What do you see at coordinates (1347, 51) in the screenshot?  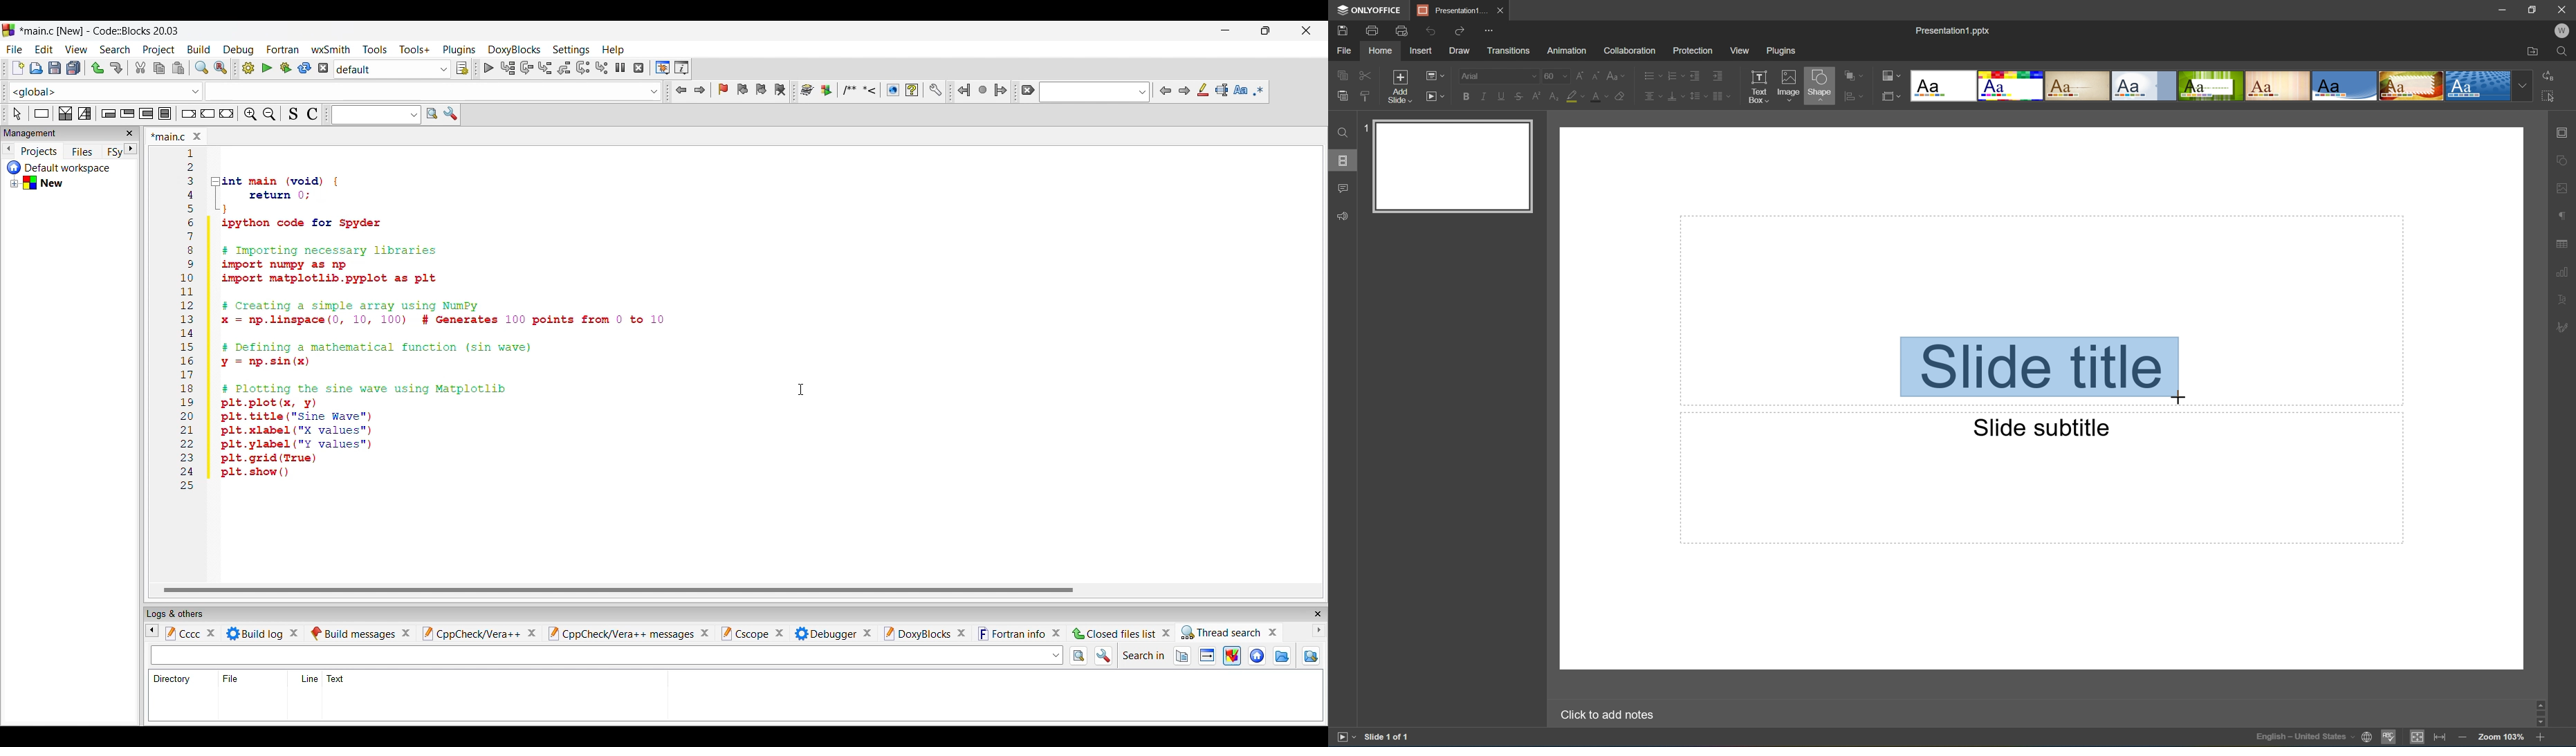 I see `File` at bounding box center [1347, 51].